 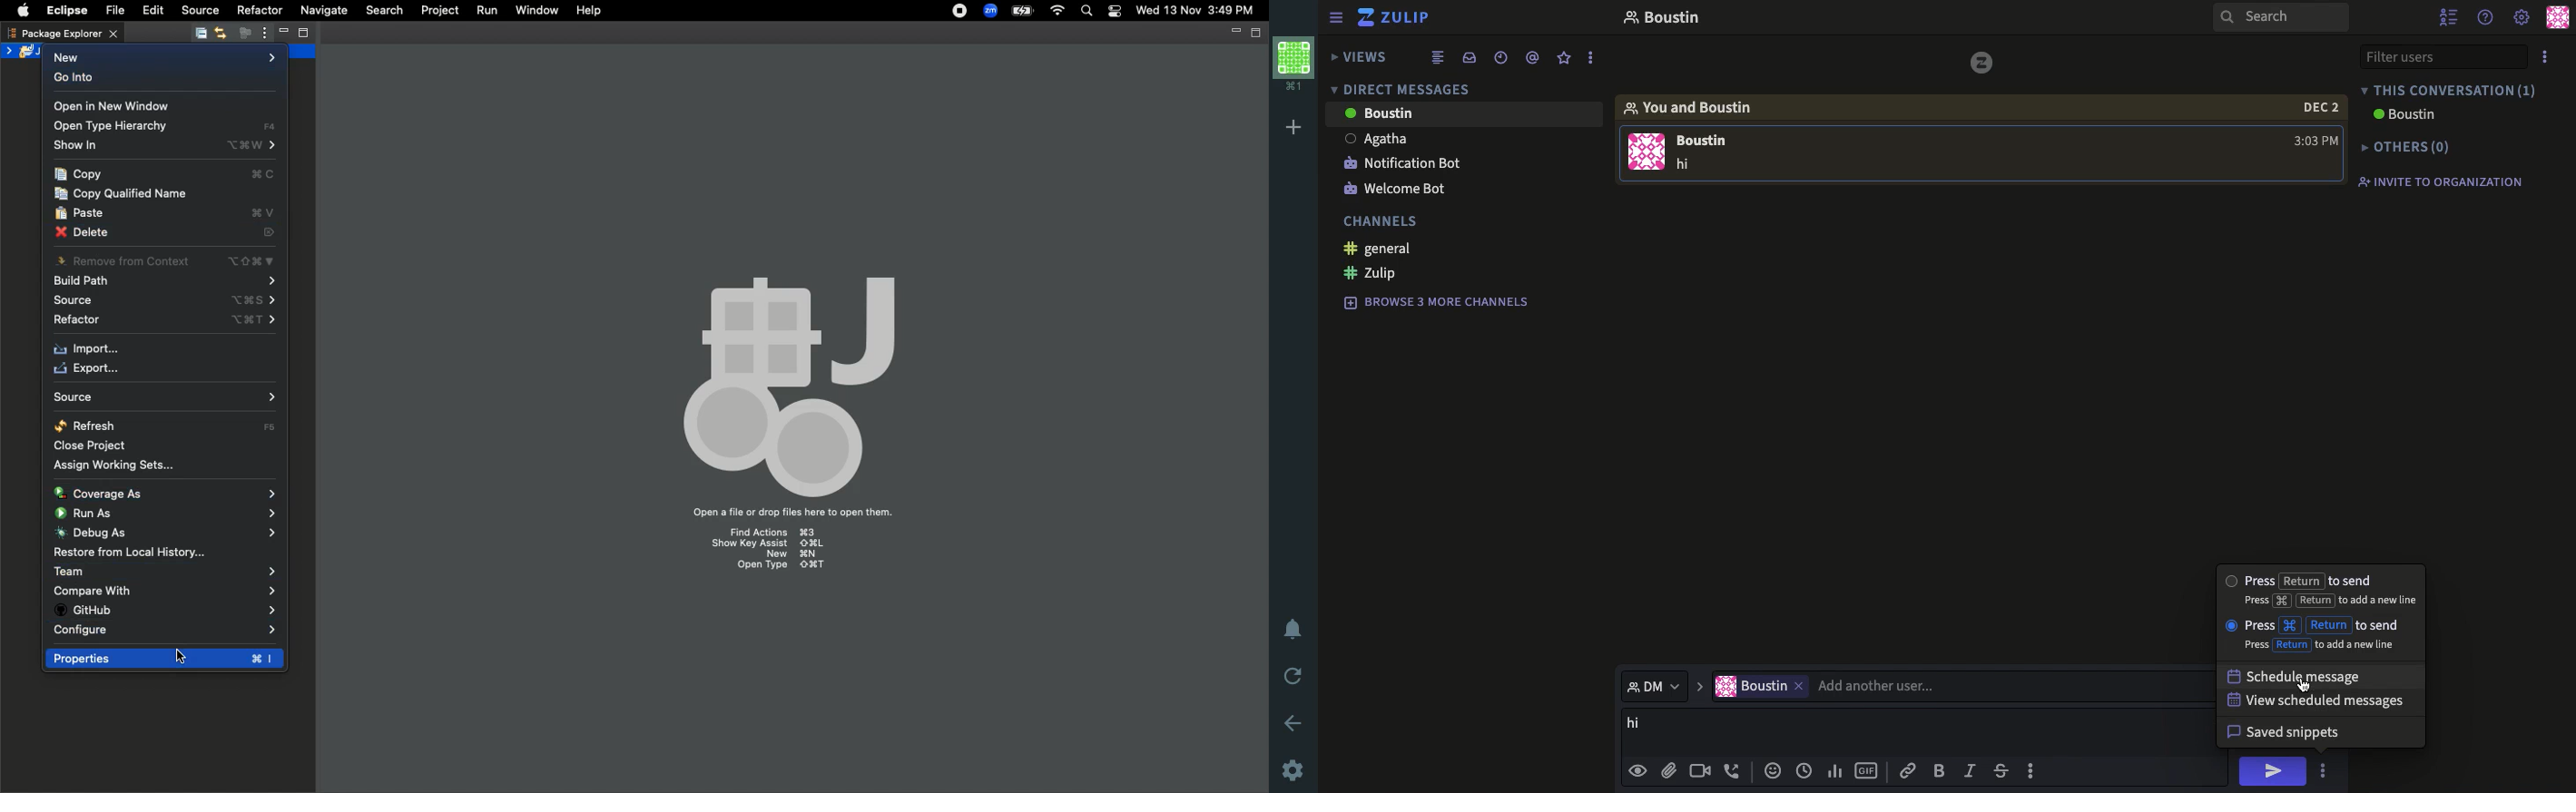 I want to click on Find action ⌘3 Show Key assist ⇧⌘L New ⌘N Open Type ⇧⌘T, so click(x=775, y=553).